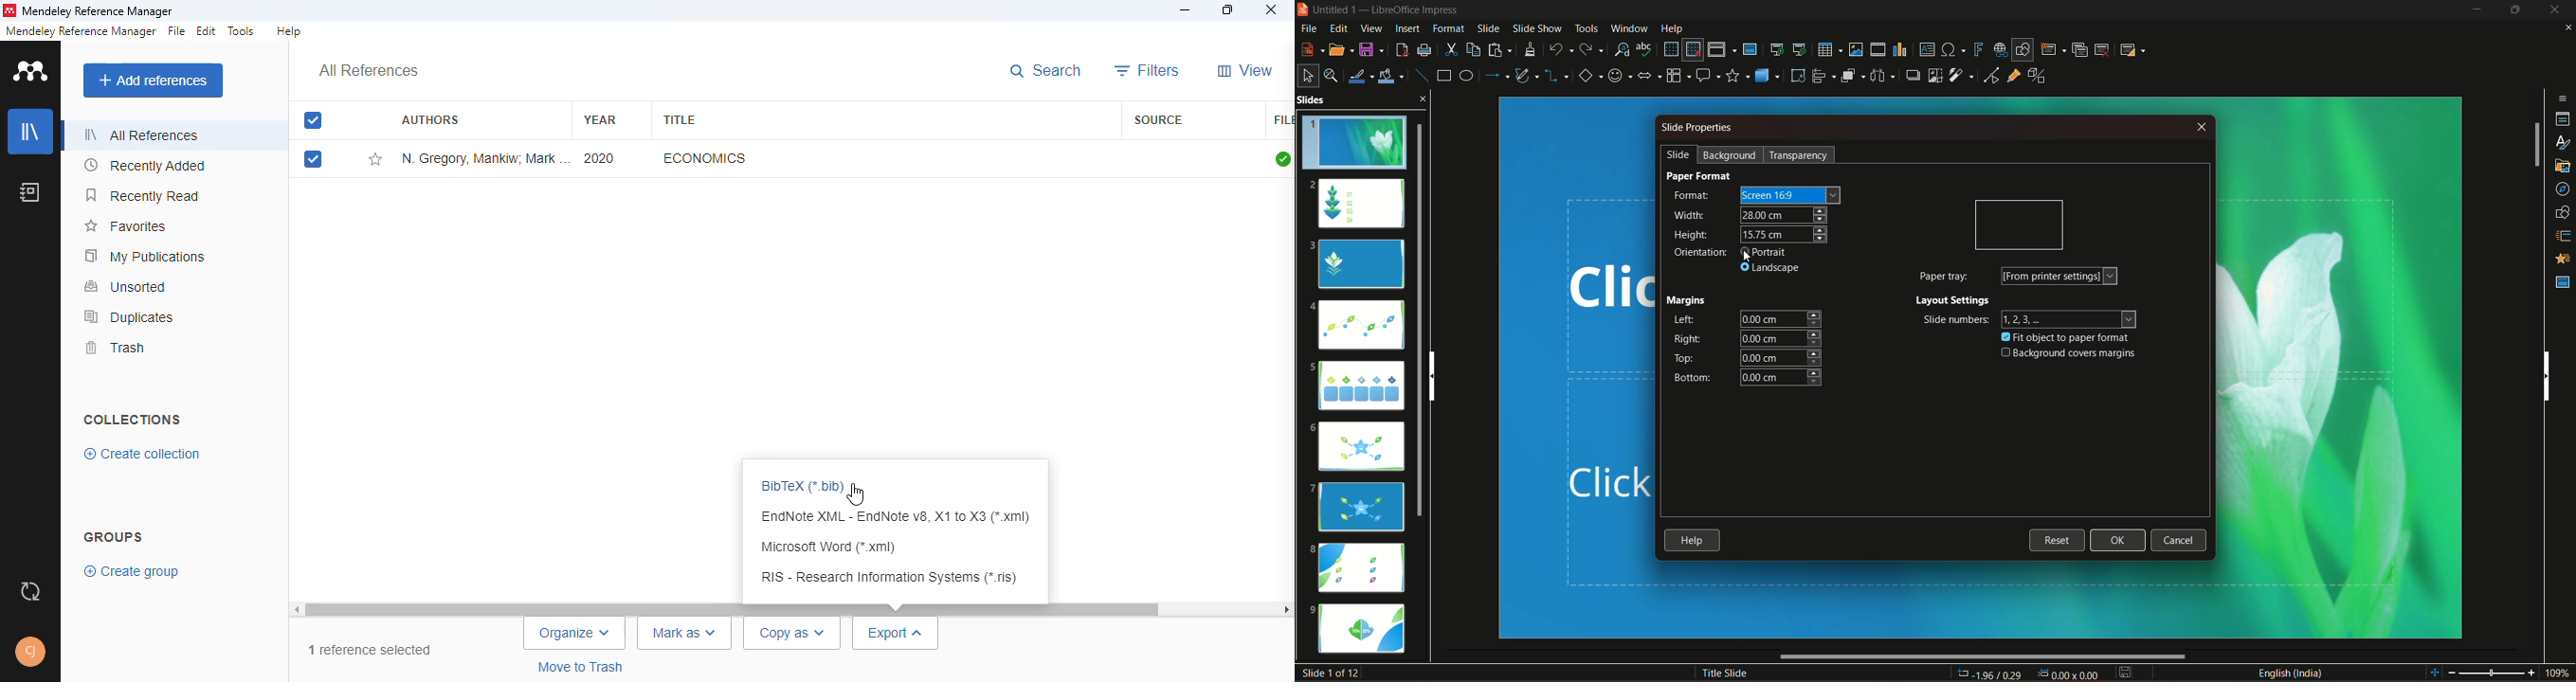 Image resolution: width=2576 pixels, height=700 pixels. I want to click on close, so click(2199, 127).